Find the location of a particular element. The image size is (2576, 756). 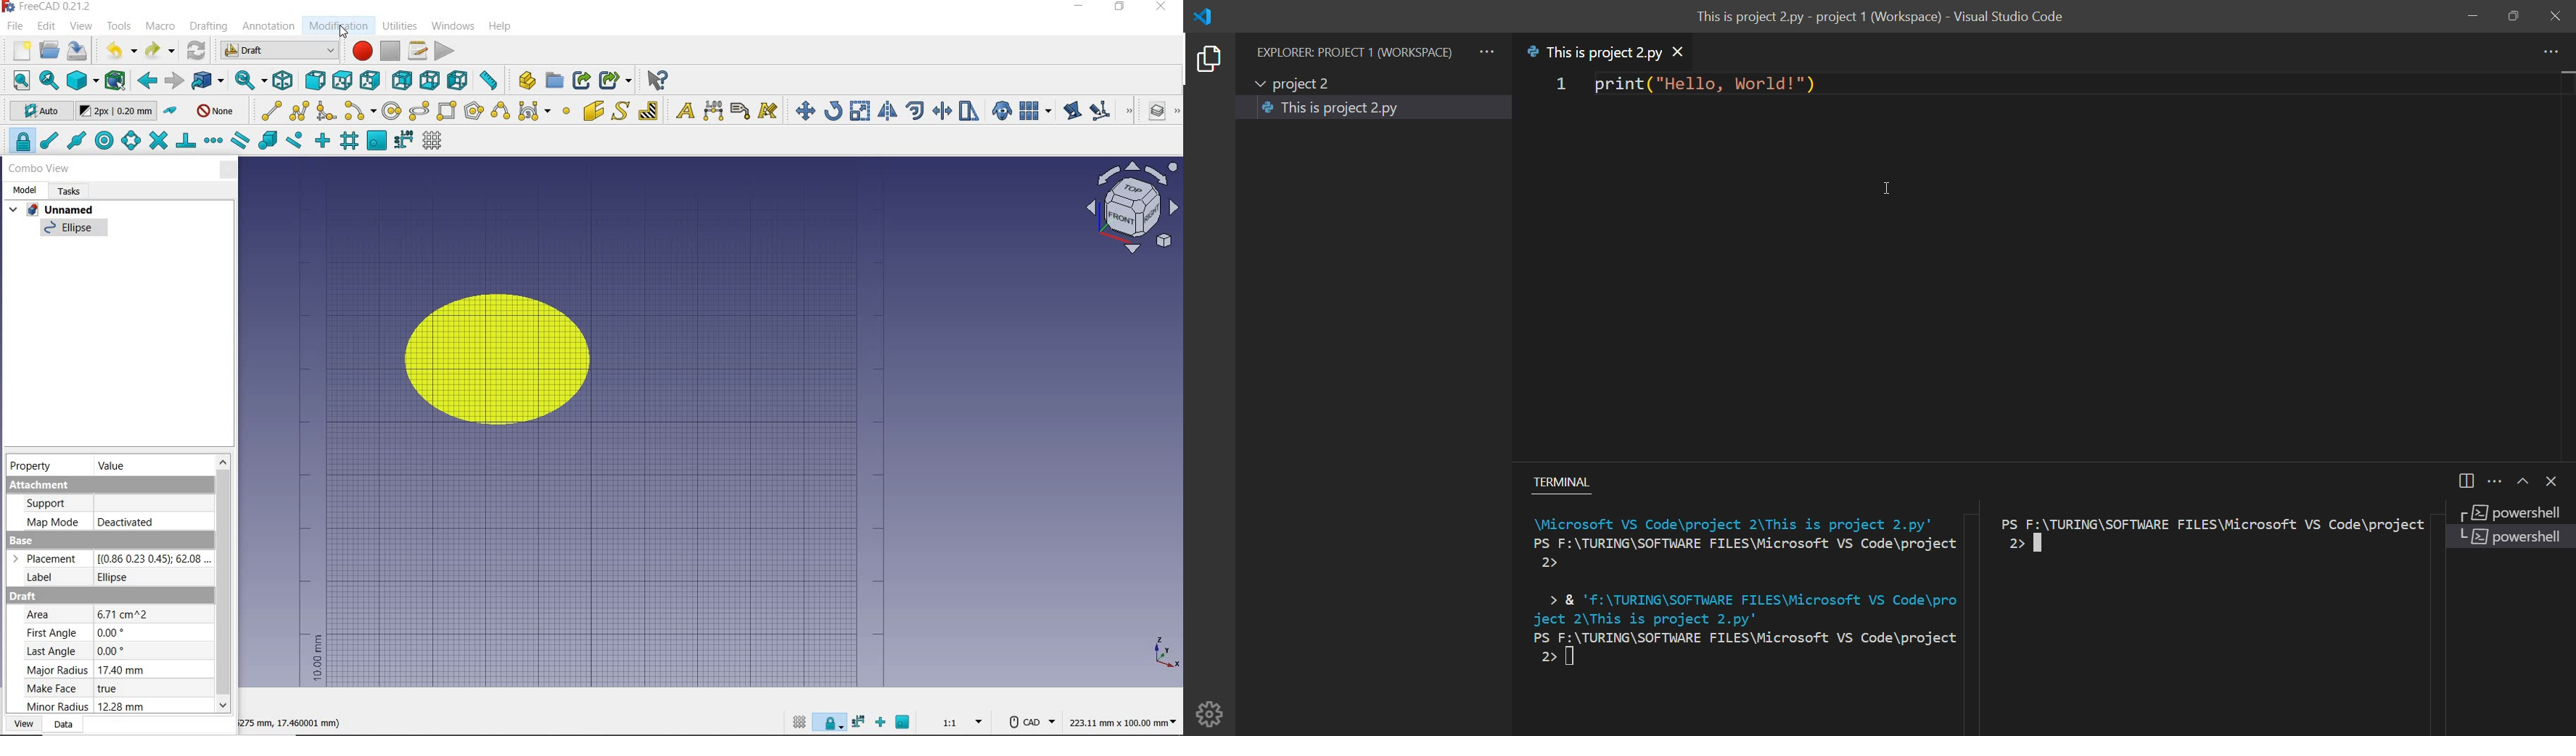

dimension is located at coordinates (1122, 725).